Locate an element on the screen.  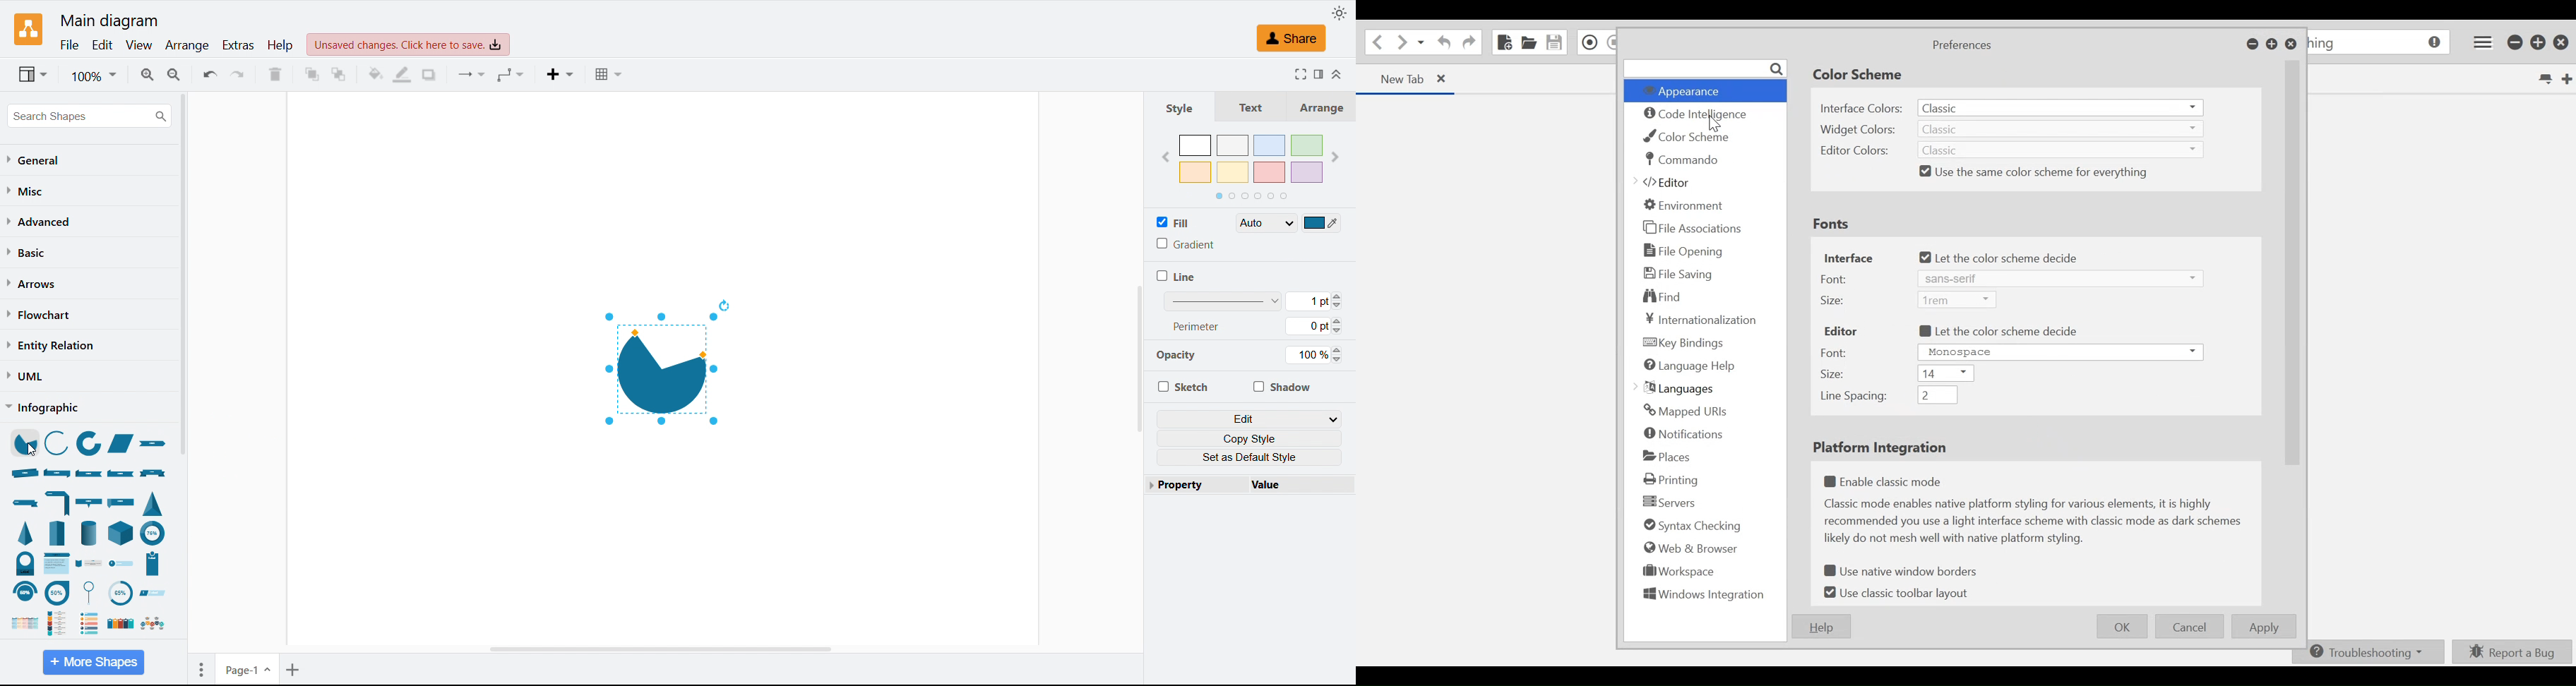
To front  is located at coordinates (311, 74).